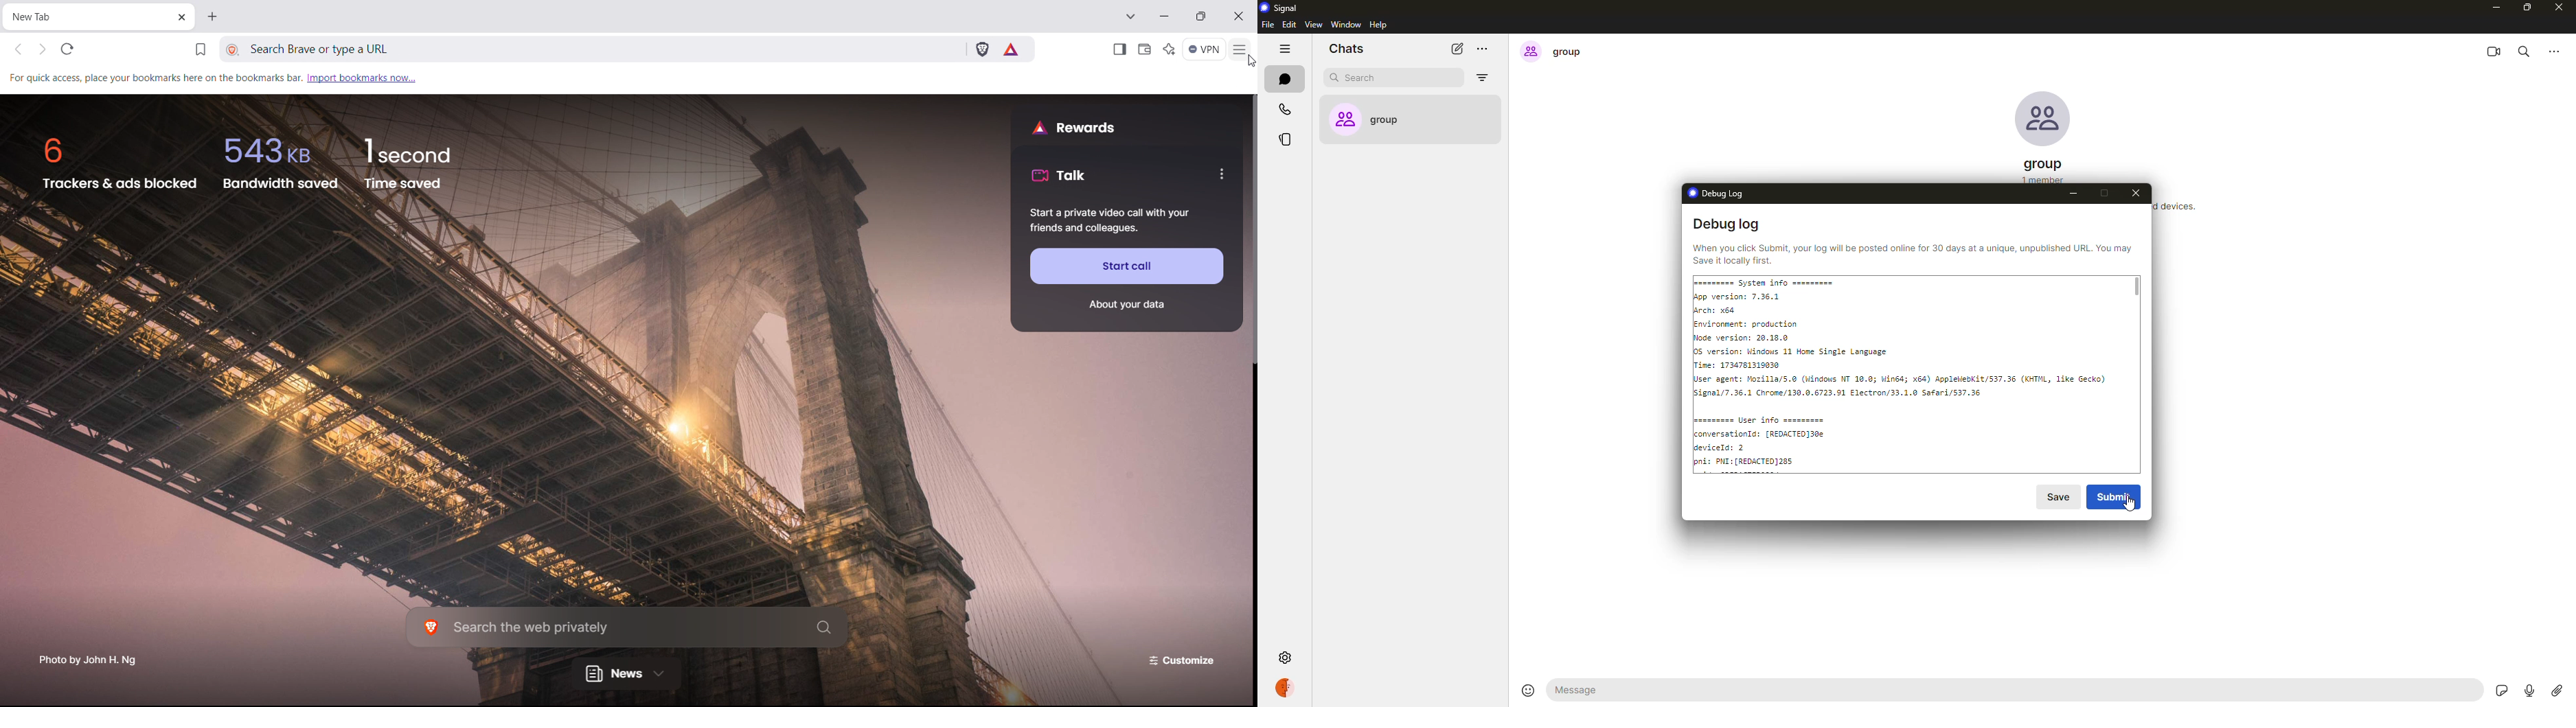 Image resolution: width=2576 pixels, height=728 pixels. I want to click on new chat, so click(1457, 48).